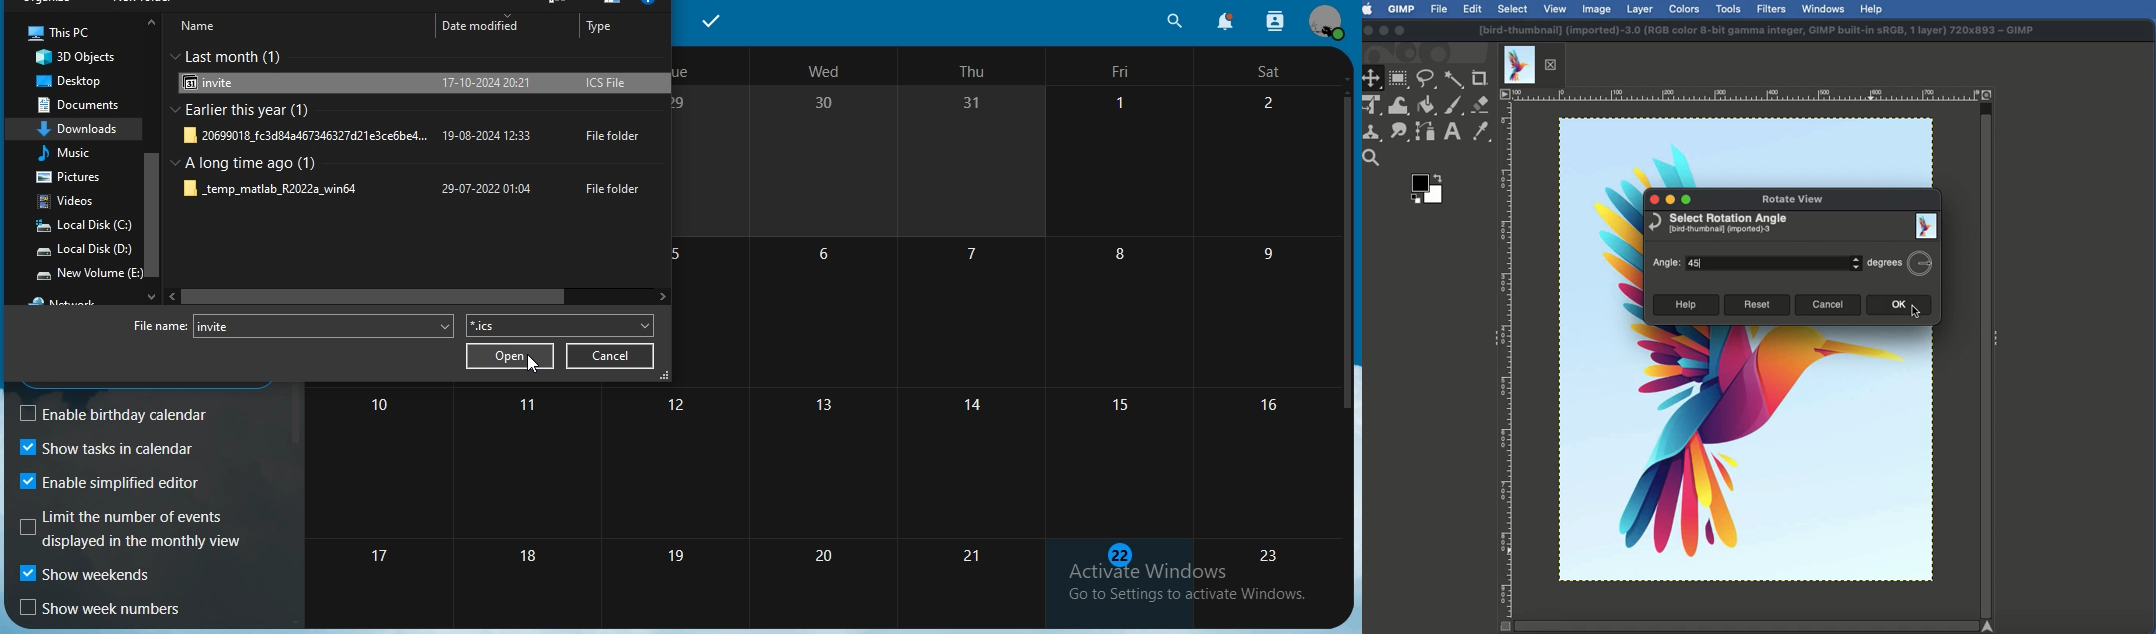 The height and width of the screenshot is (644, 2156). Describe the element at coordinates (1325, 22) in the screenshot. I see `view profile` at that location.